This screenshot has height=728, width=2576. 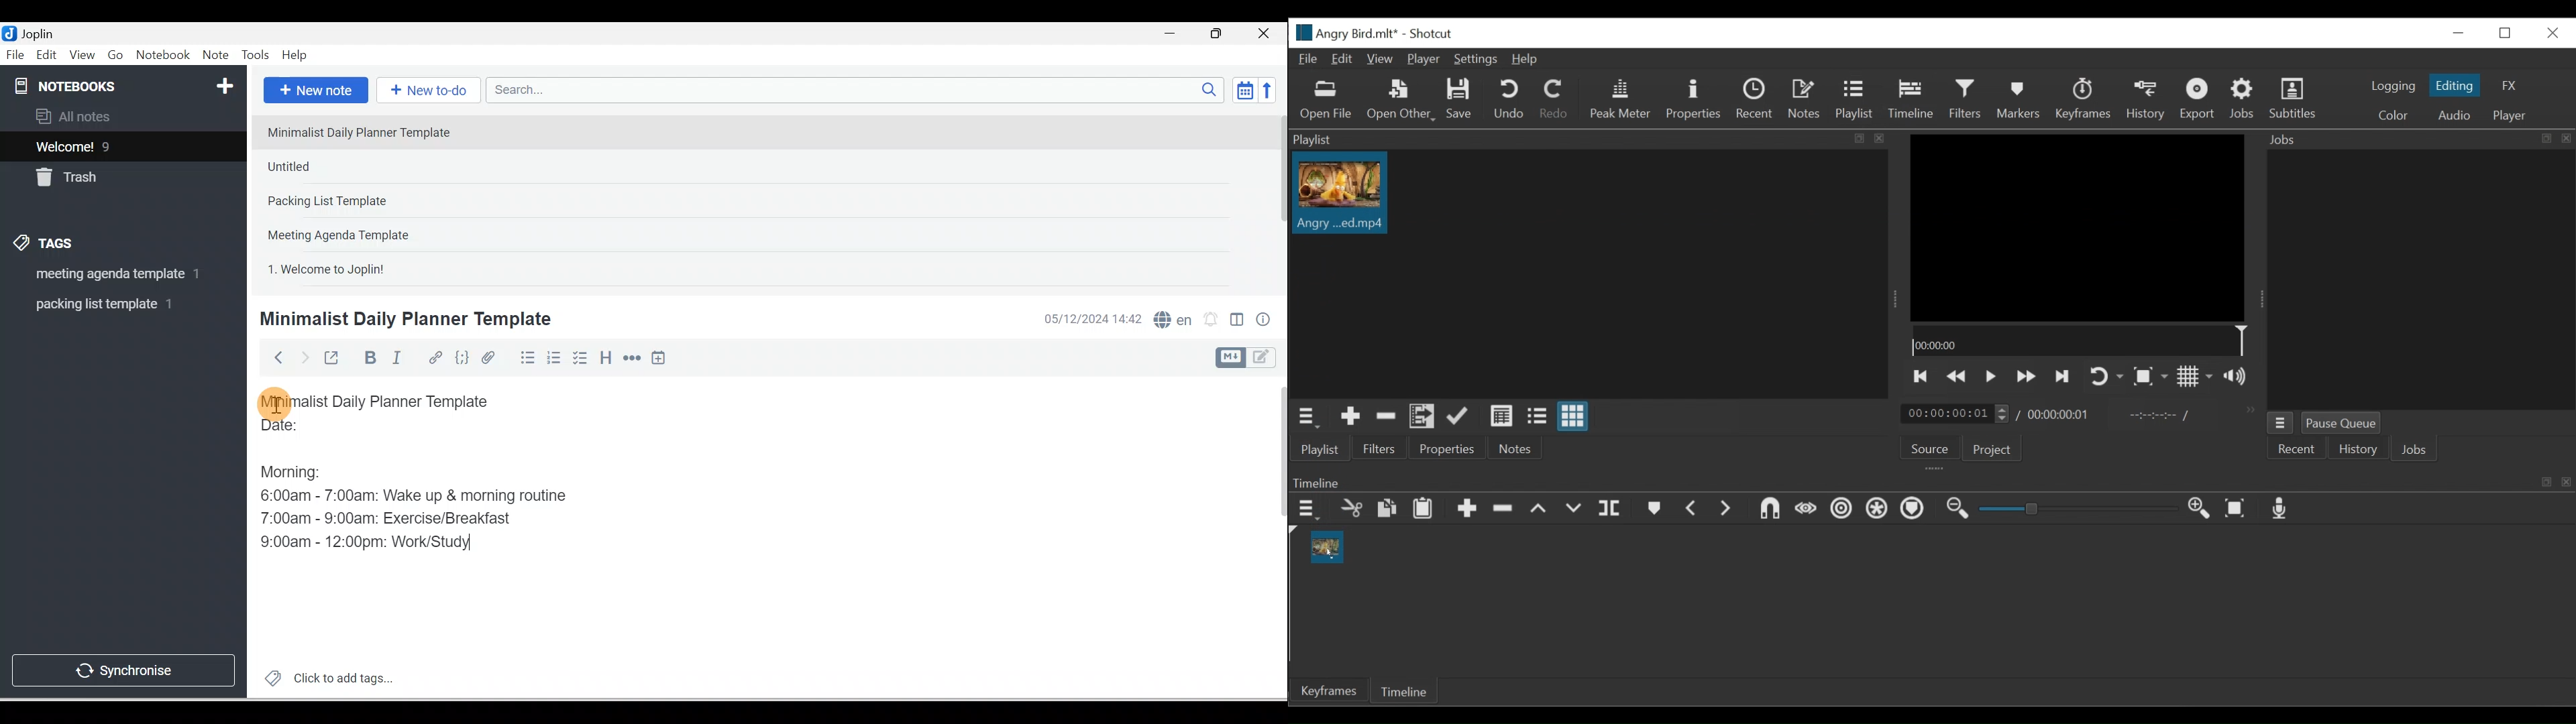 I want to click on Jobs Panel, so click(x=2419, y=280).